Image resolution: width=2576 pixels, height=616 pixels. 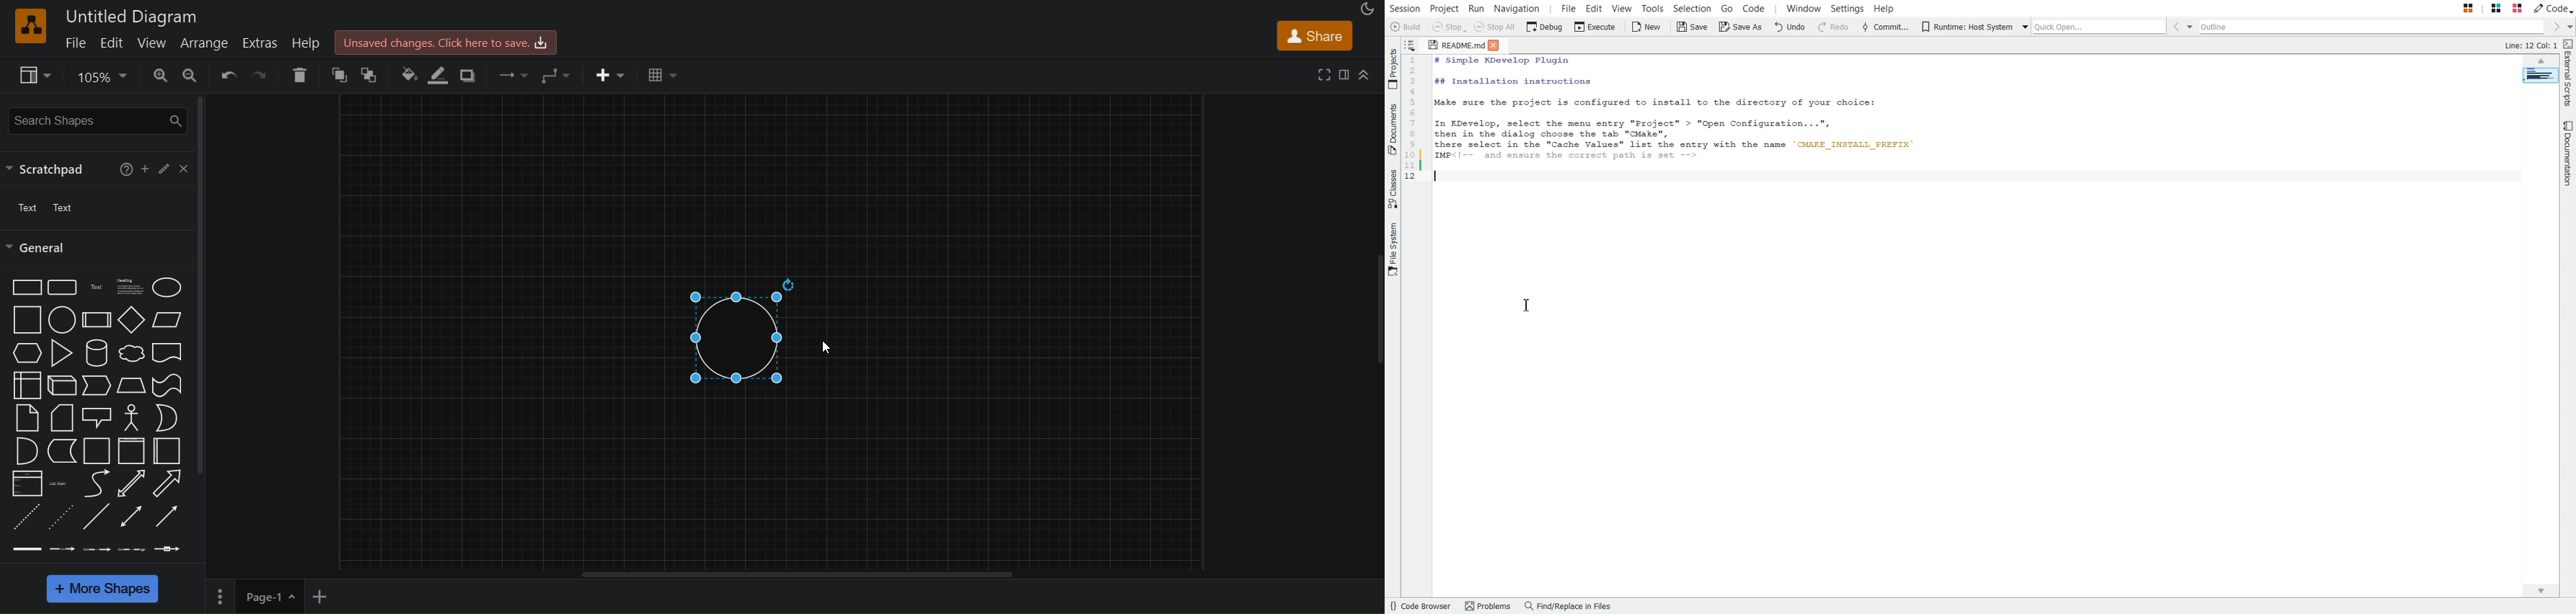 I want to click on list item, so click(x=60, y=484).